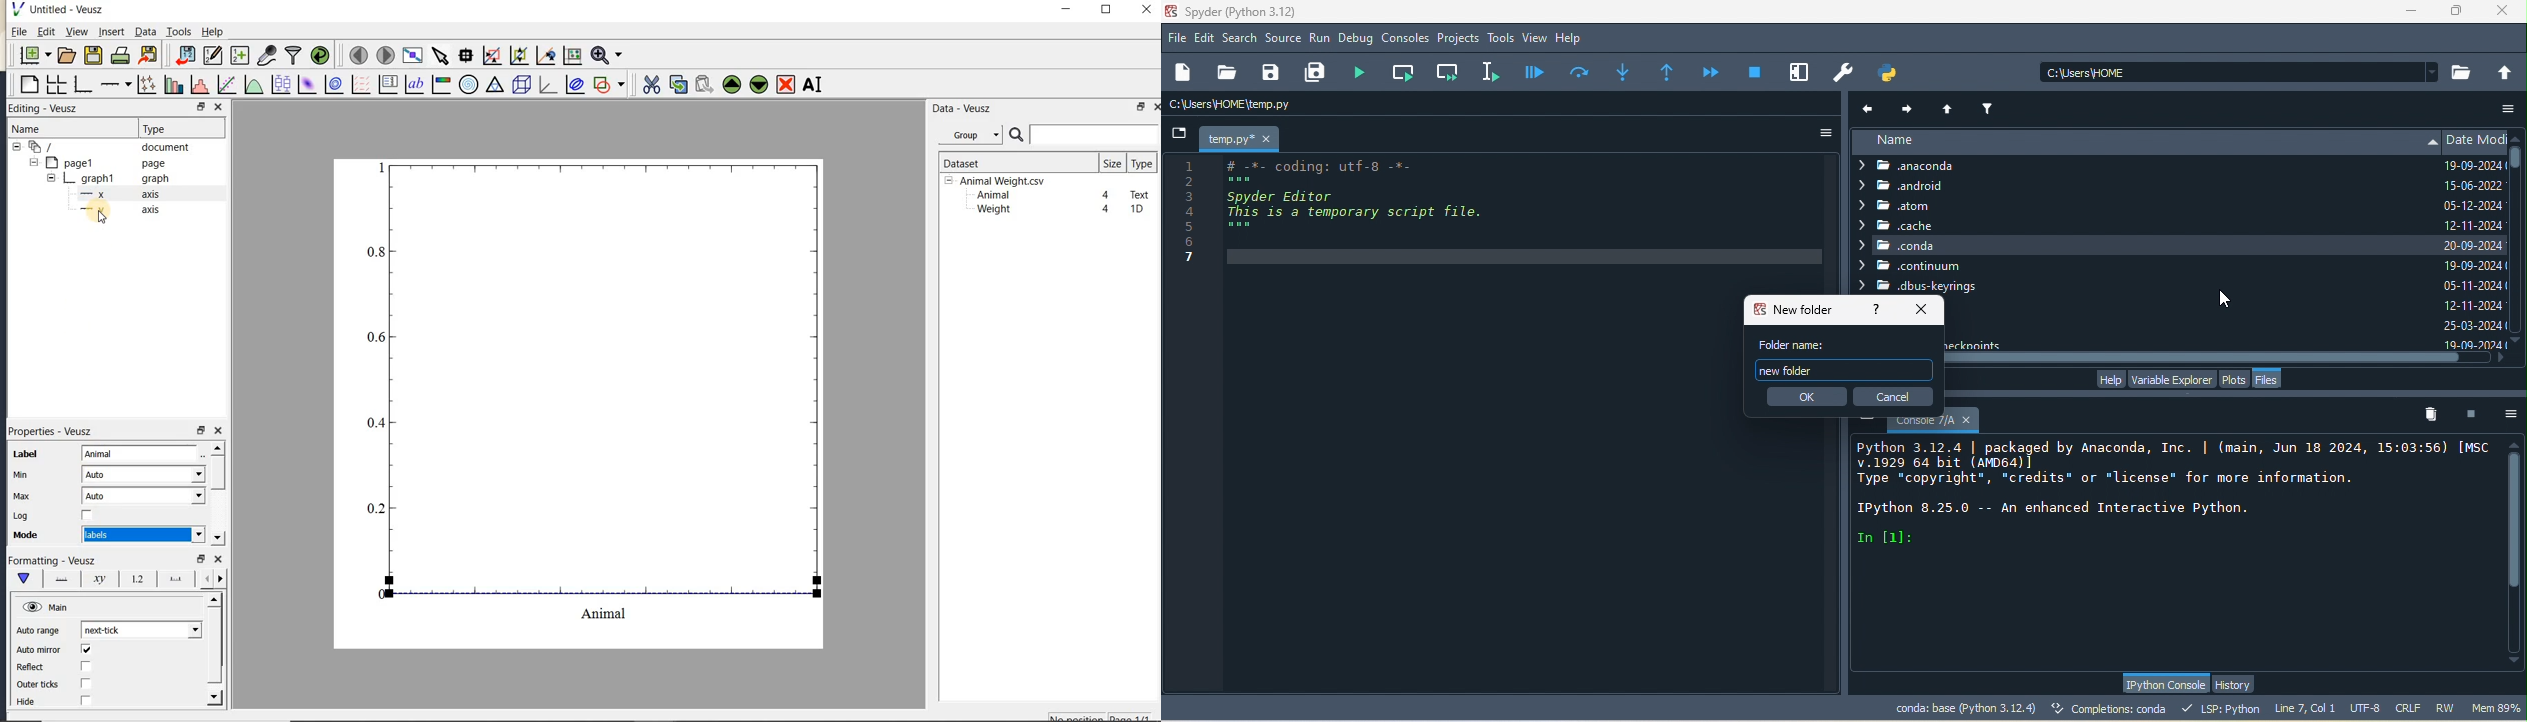  Describe the element at coordinates (226, 84) in the screenshot. I see `fit a function to data` at that location.